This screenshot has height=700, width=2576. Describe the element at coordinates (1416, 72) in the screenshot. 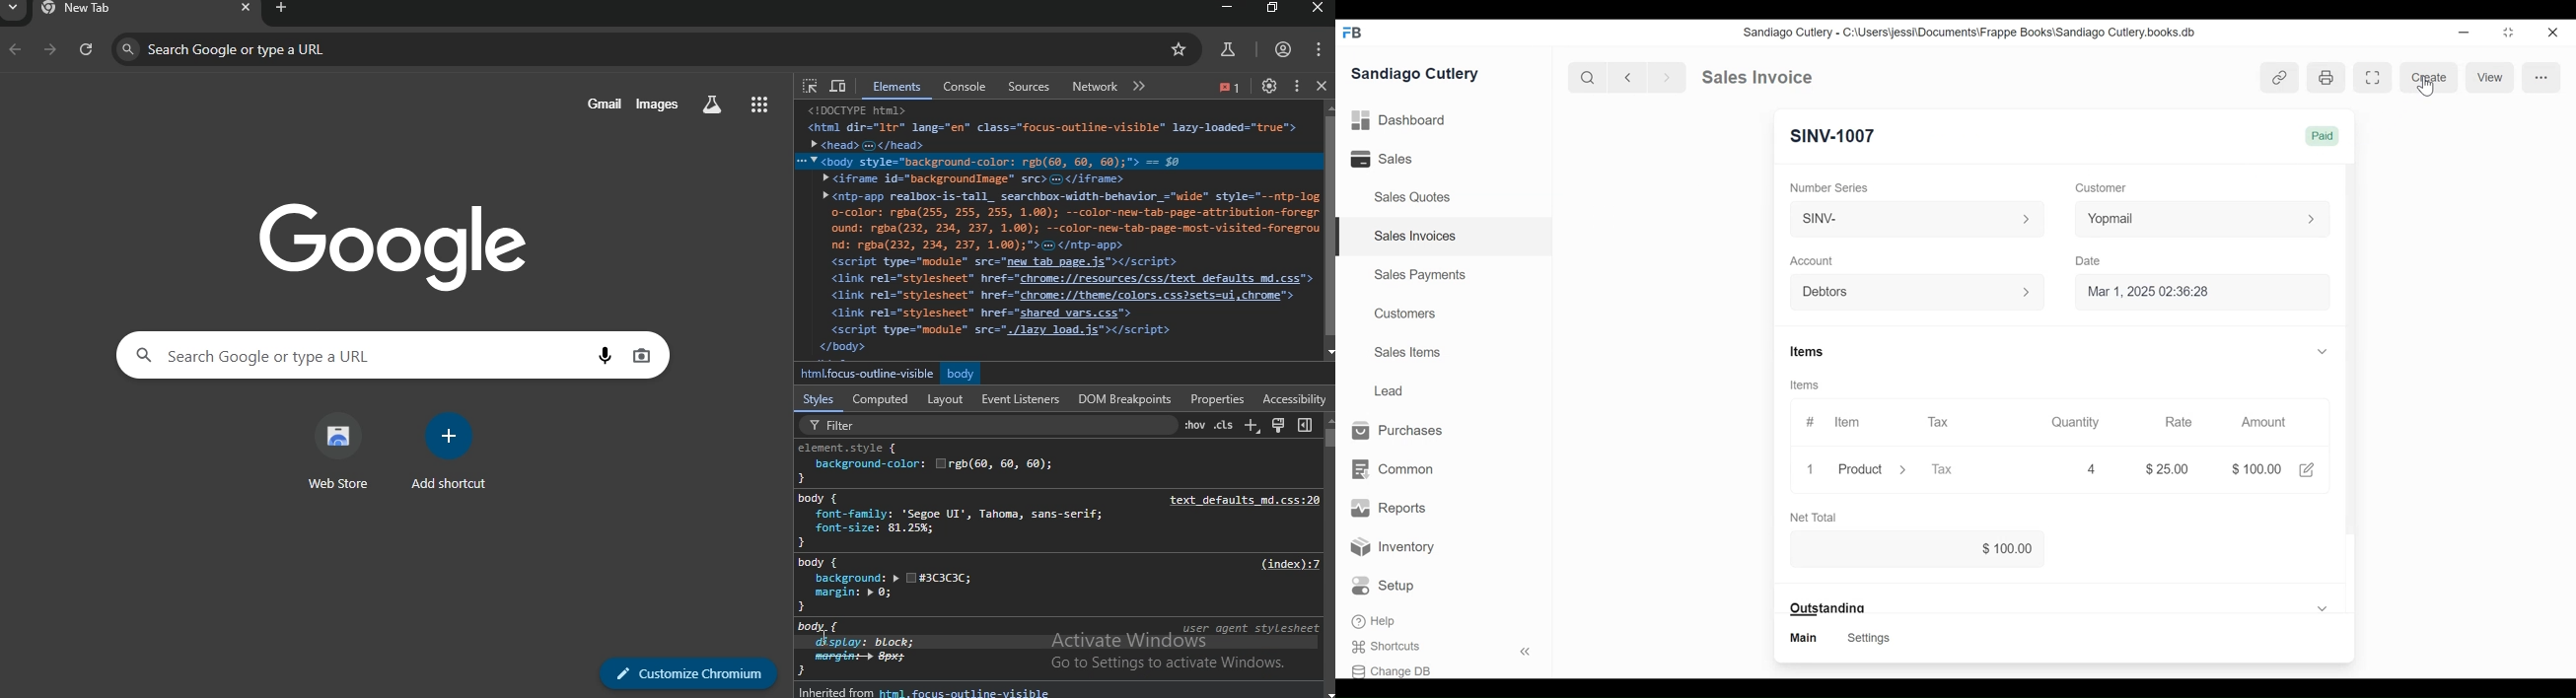

I see `Sandiago Cutlery` at that location.